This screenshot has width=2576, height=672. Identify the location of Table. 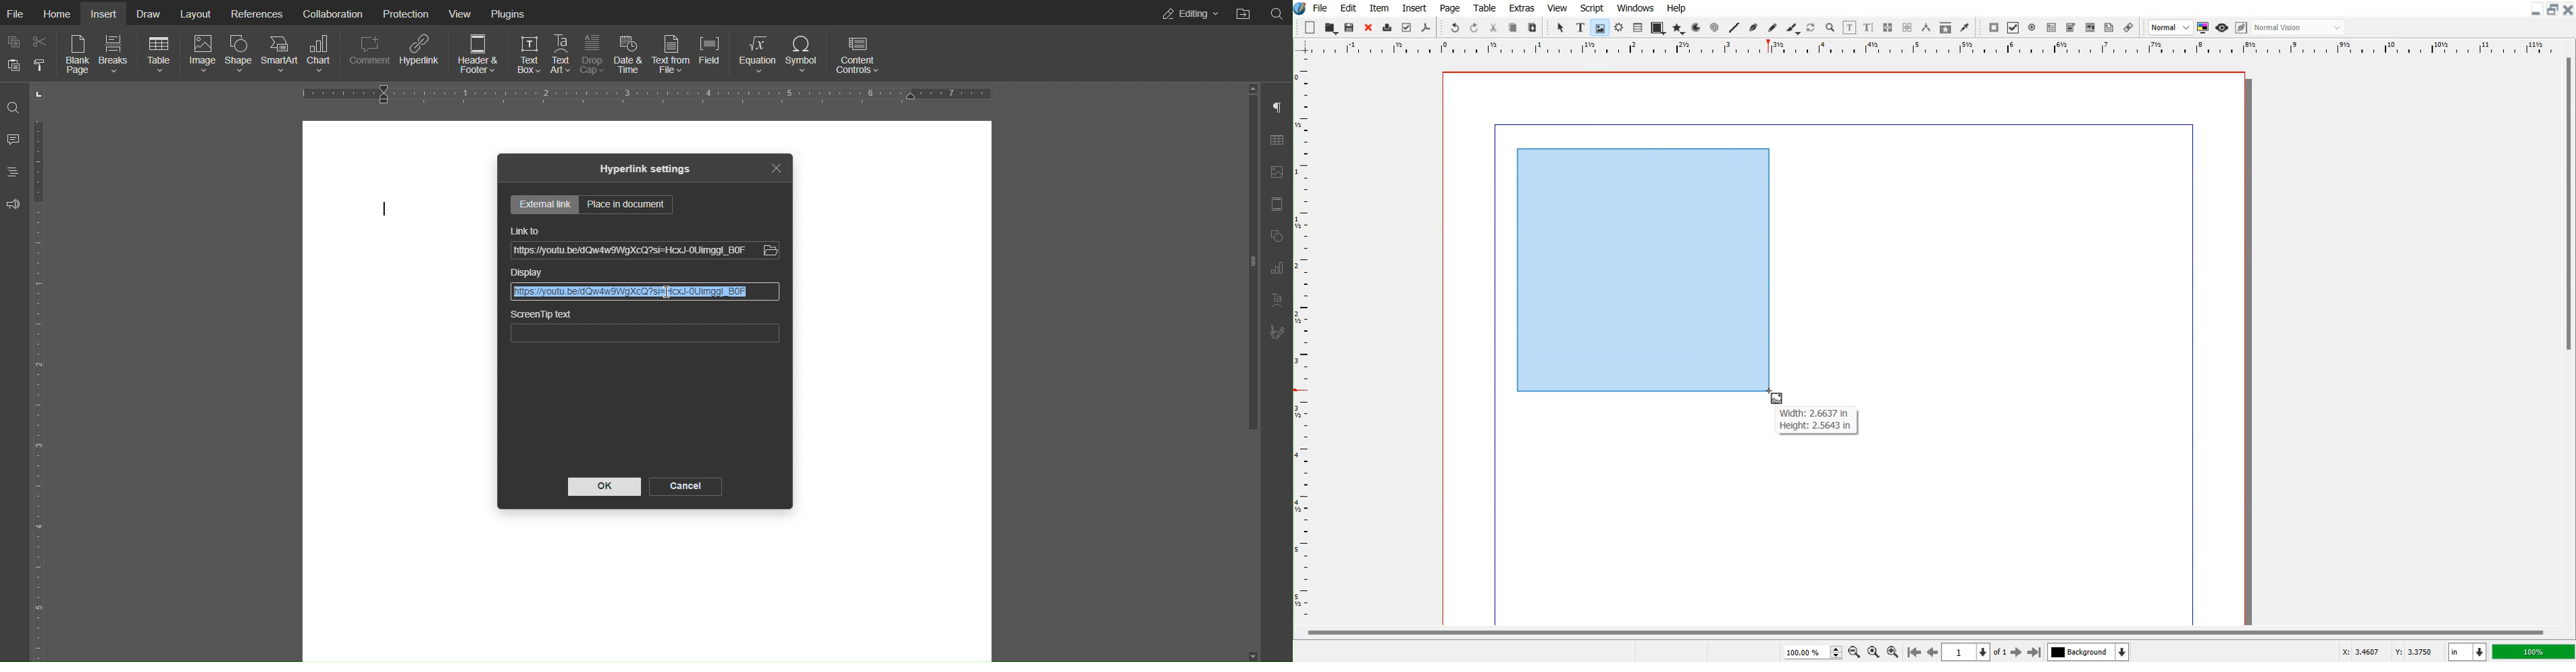
(1638, 28).